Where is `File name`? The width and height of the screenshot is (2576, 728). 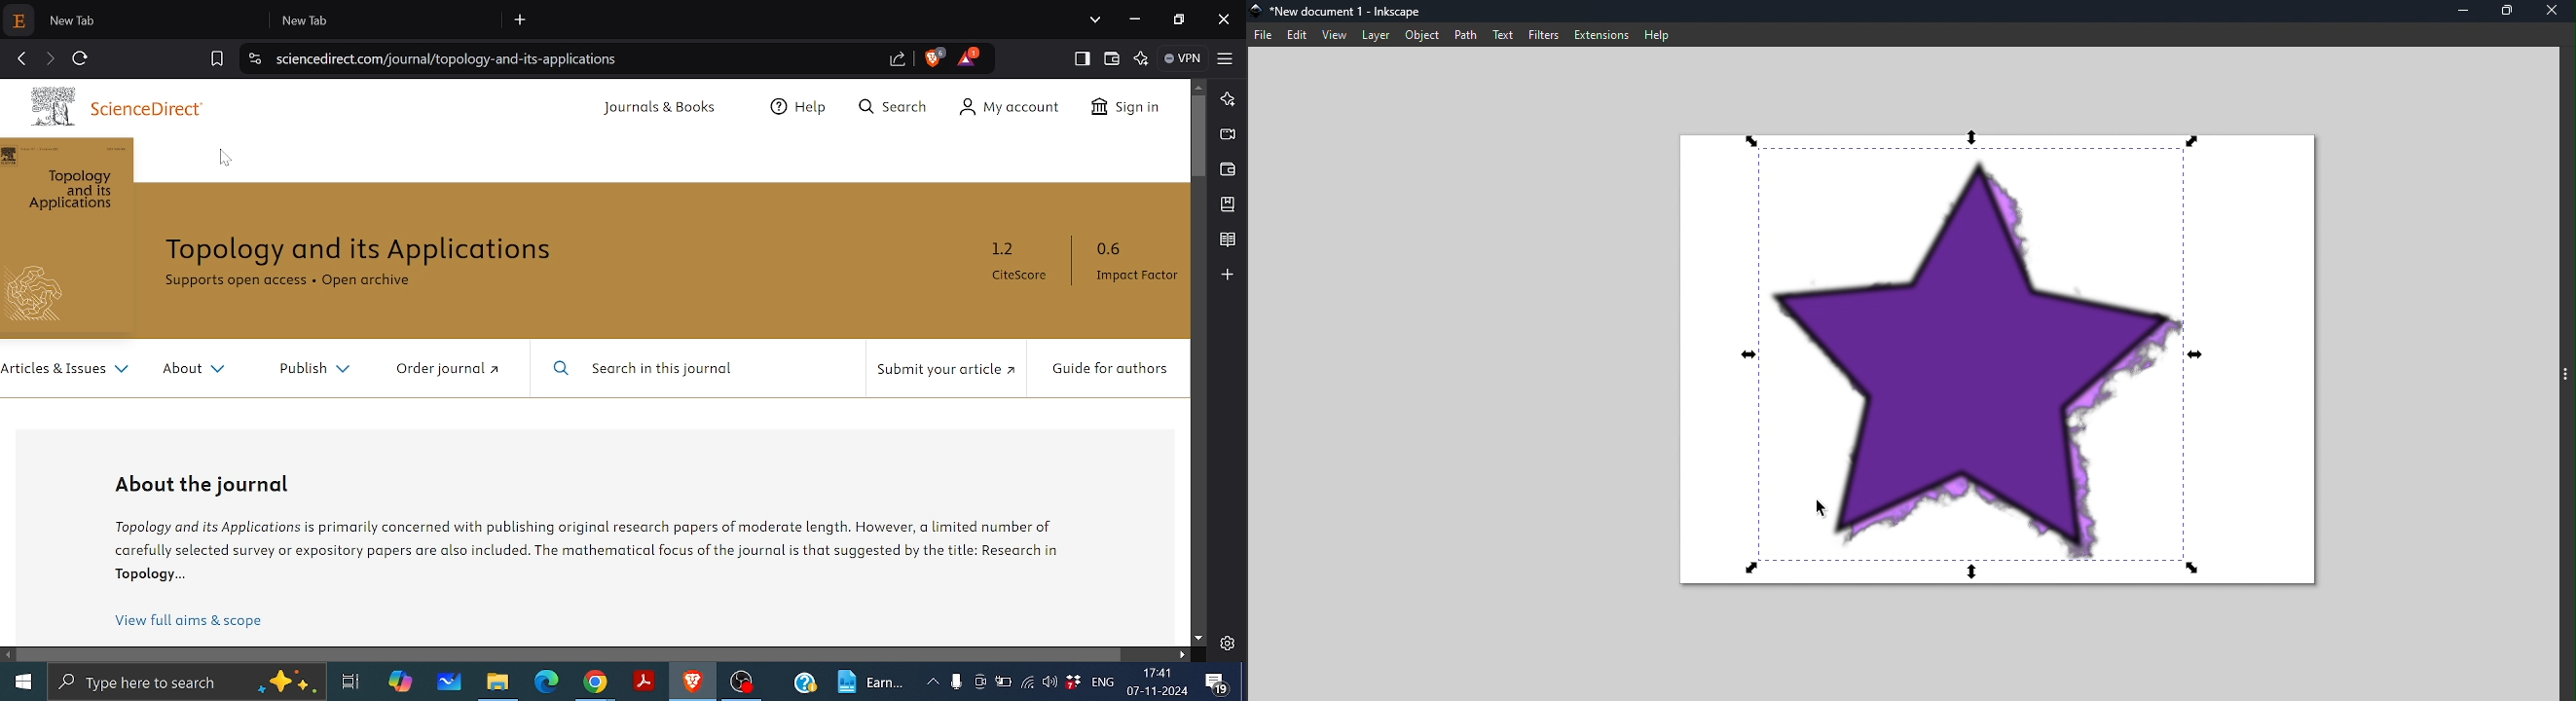 File name is located at coordinates (1341, 12).